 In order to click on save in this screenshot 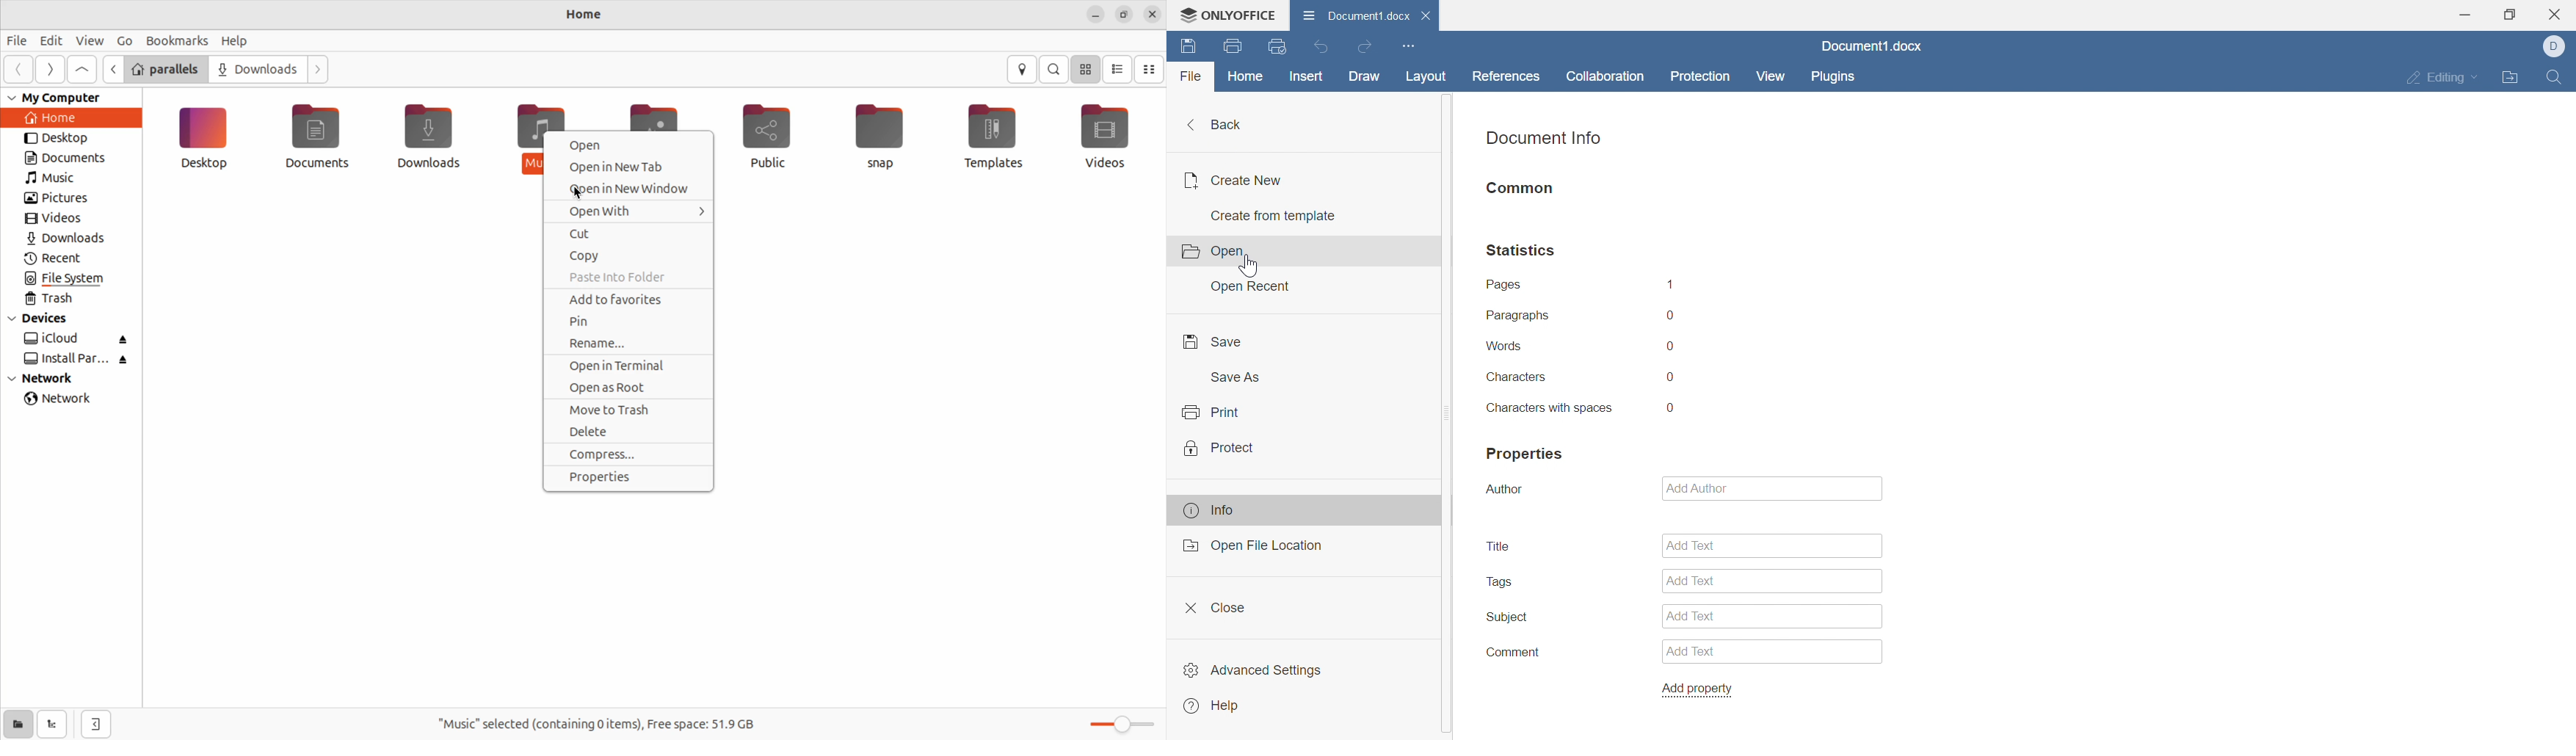, I will do `click(1218, 343)`.